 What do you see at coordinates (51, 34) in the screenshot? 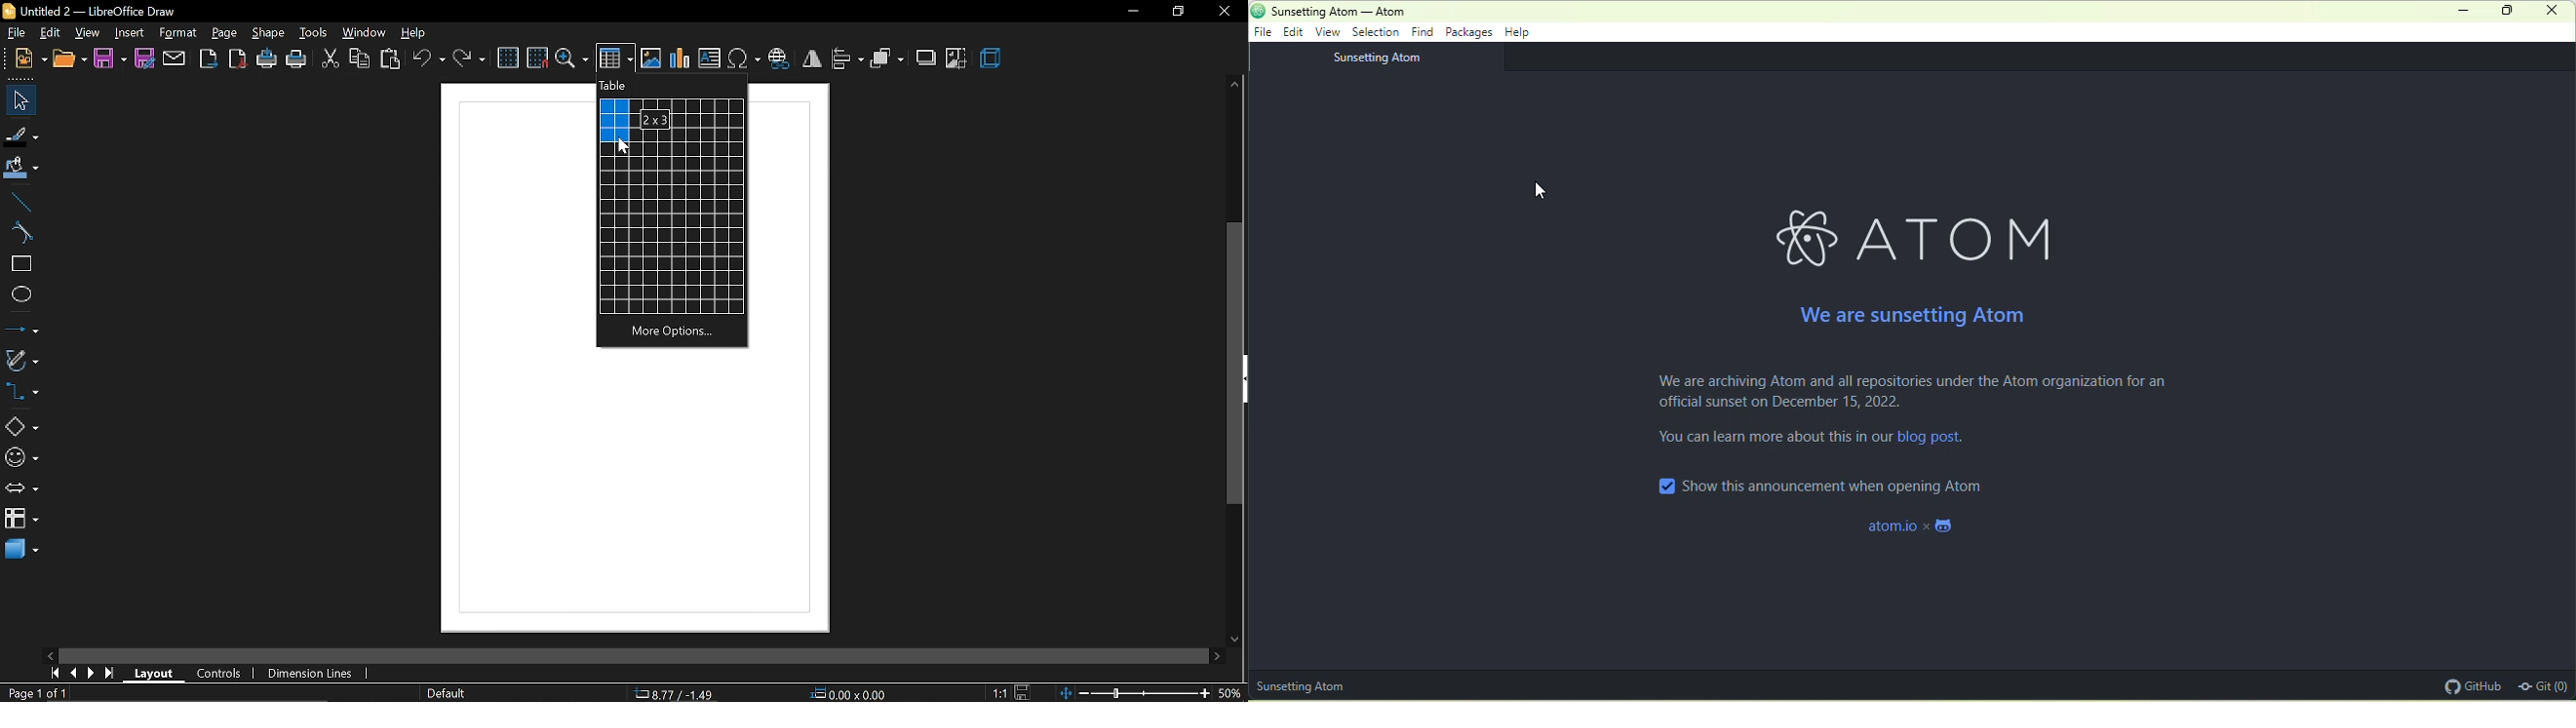
I see `edit` at bounding box center [51, 34].